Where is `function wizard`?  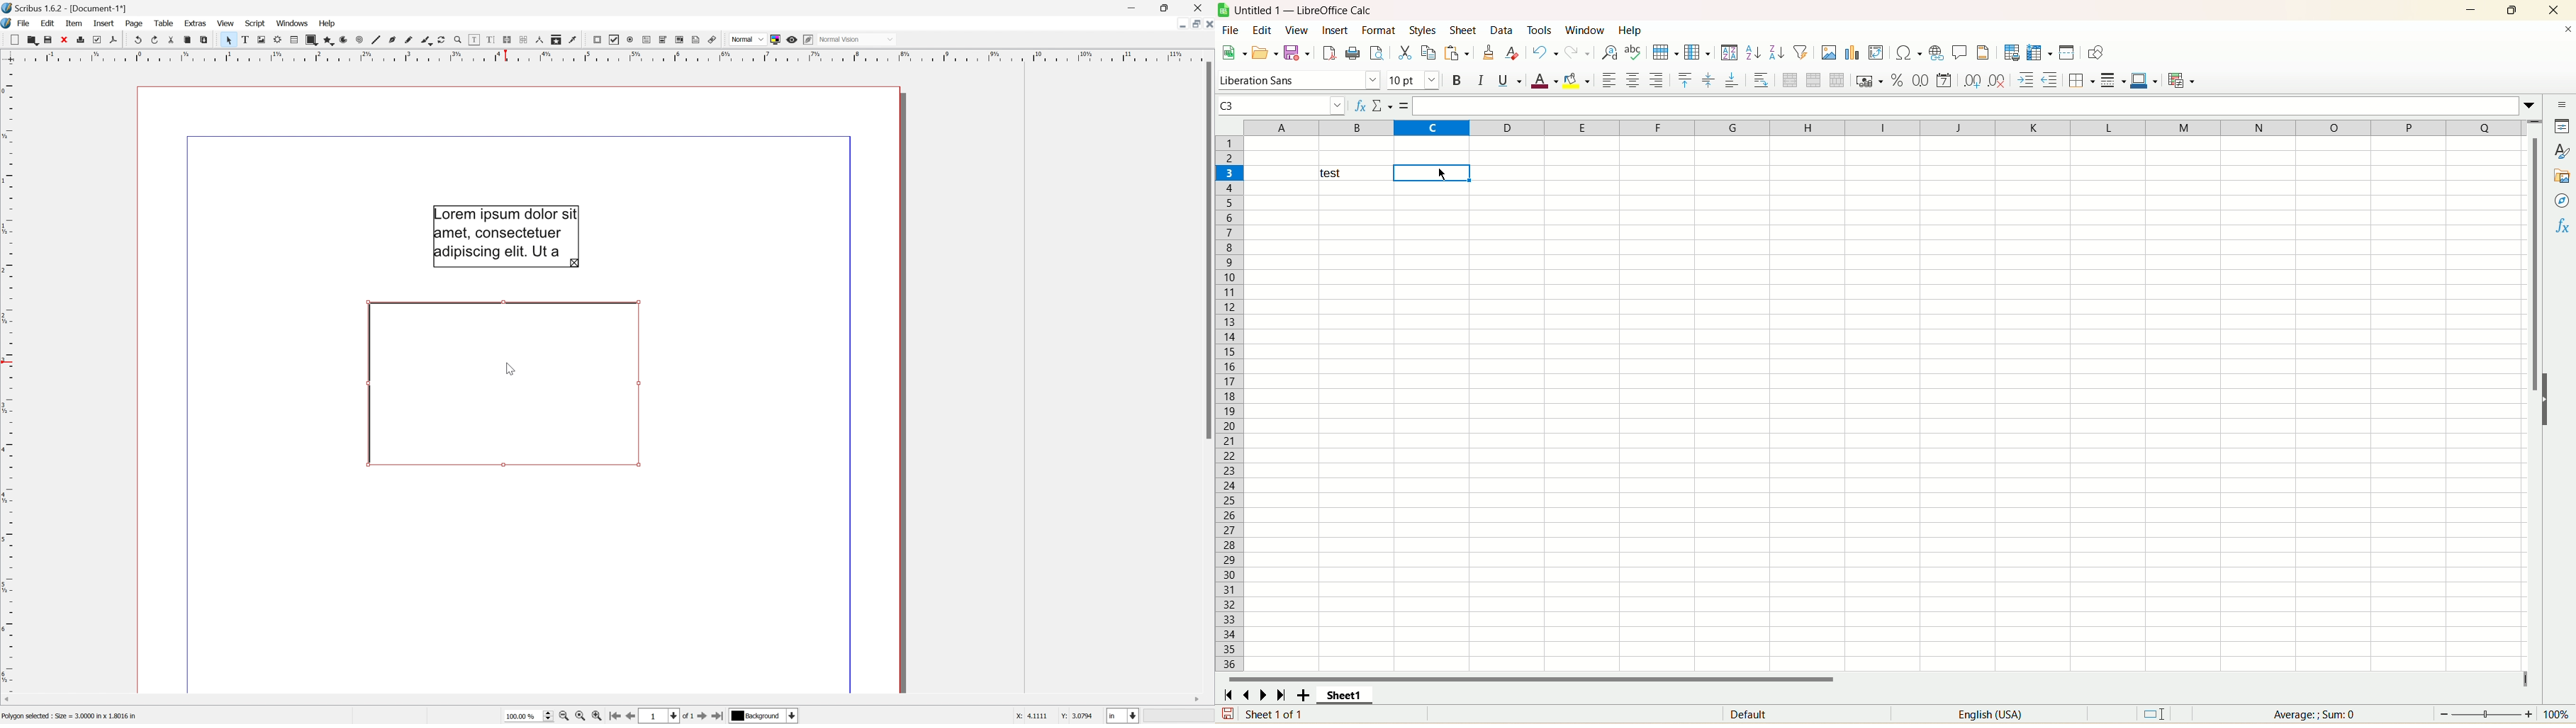
function wizard is located at coordinates (1359, 106).